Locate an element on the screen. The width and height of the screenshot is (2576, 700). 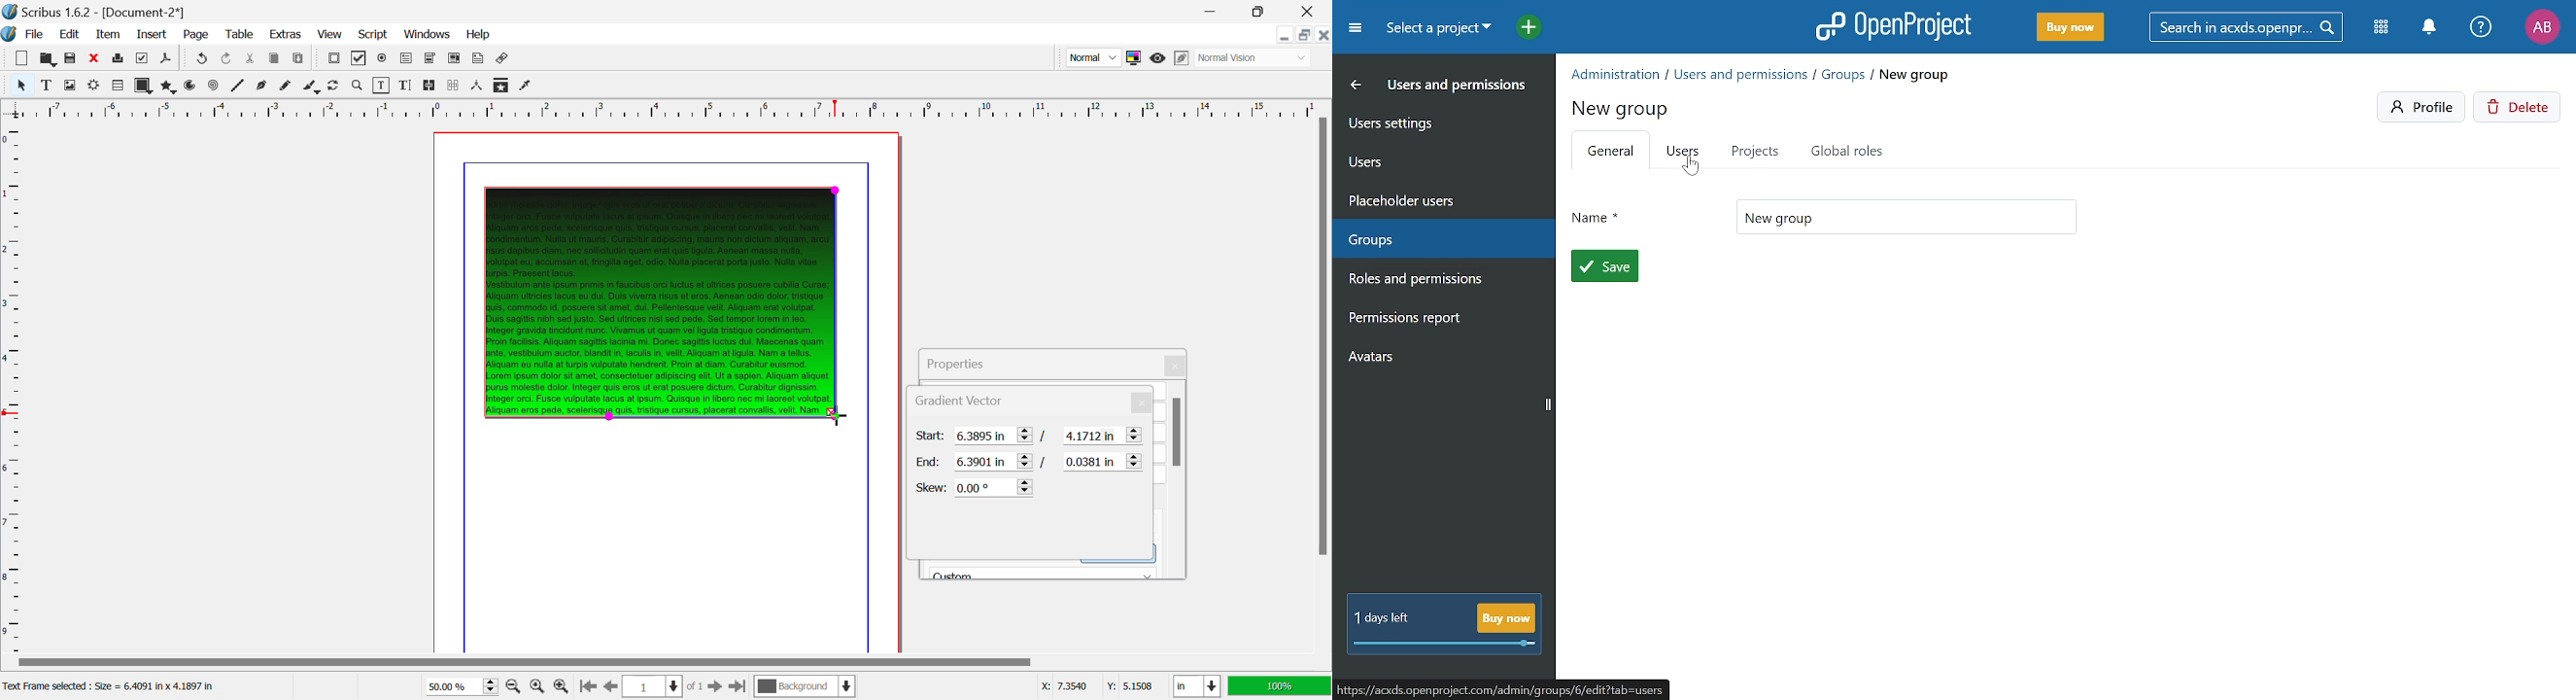
Gradient Vector End is located at coordinates (1031, 462).